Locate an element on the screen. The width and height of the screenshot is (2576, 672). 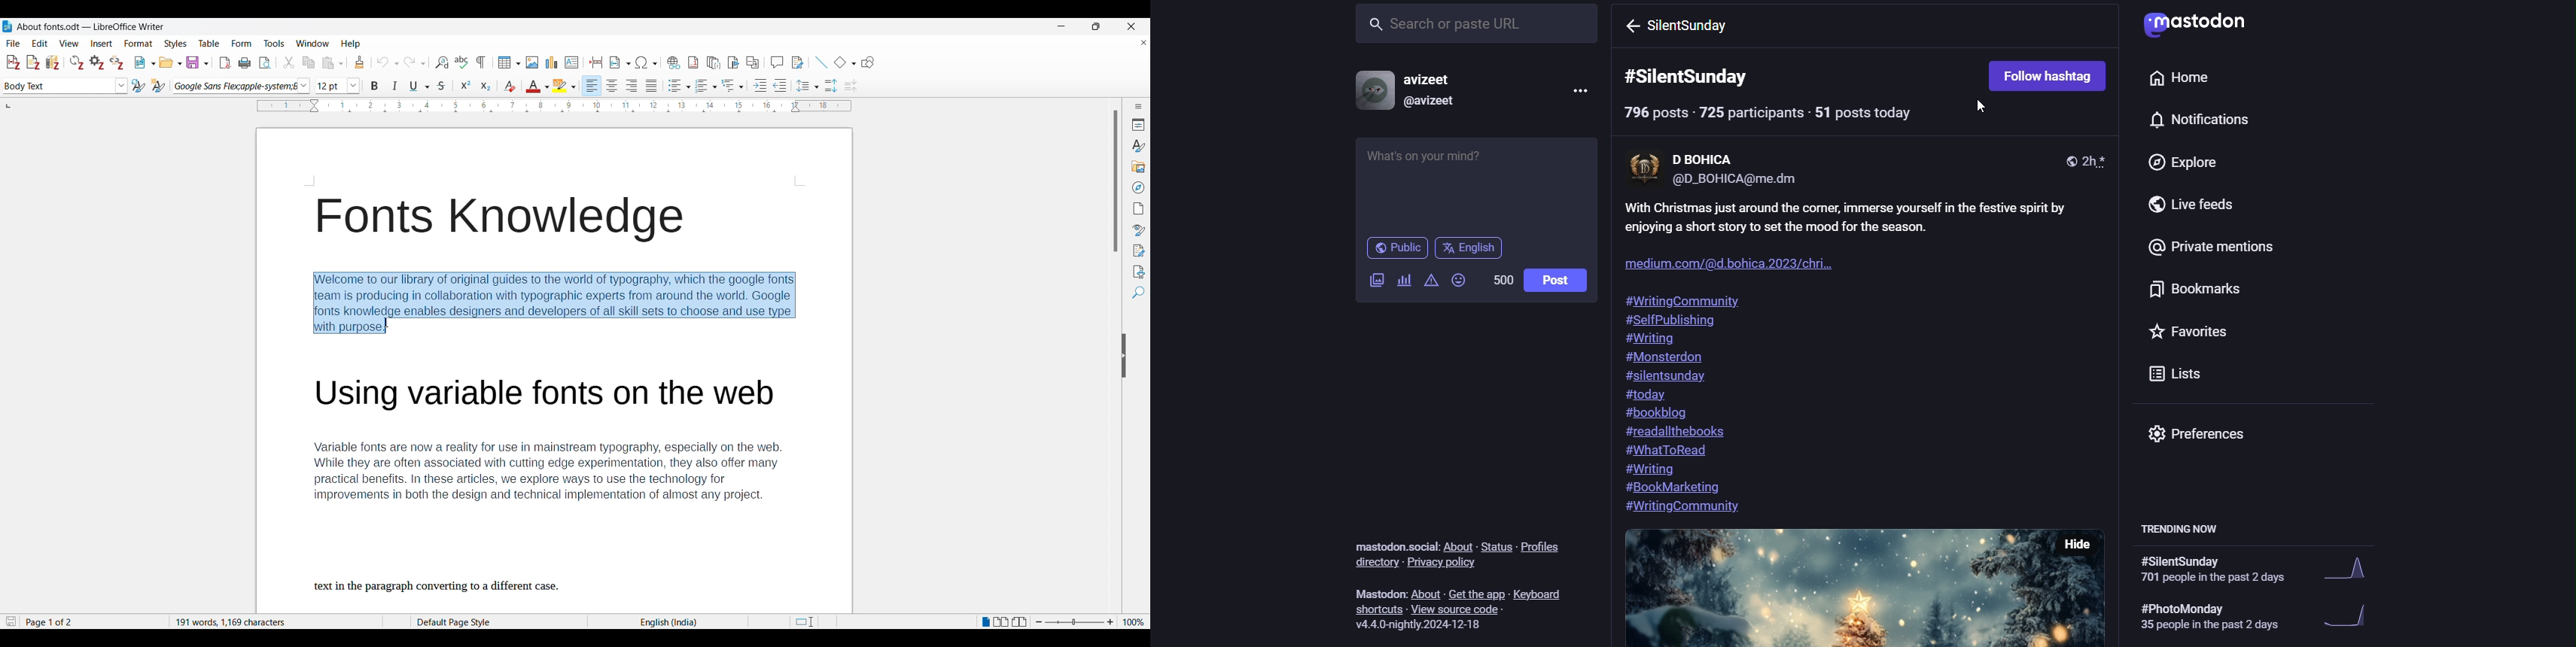
Spell check is located at coordinates (462, 62).